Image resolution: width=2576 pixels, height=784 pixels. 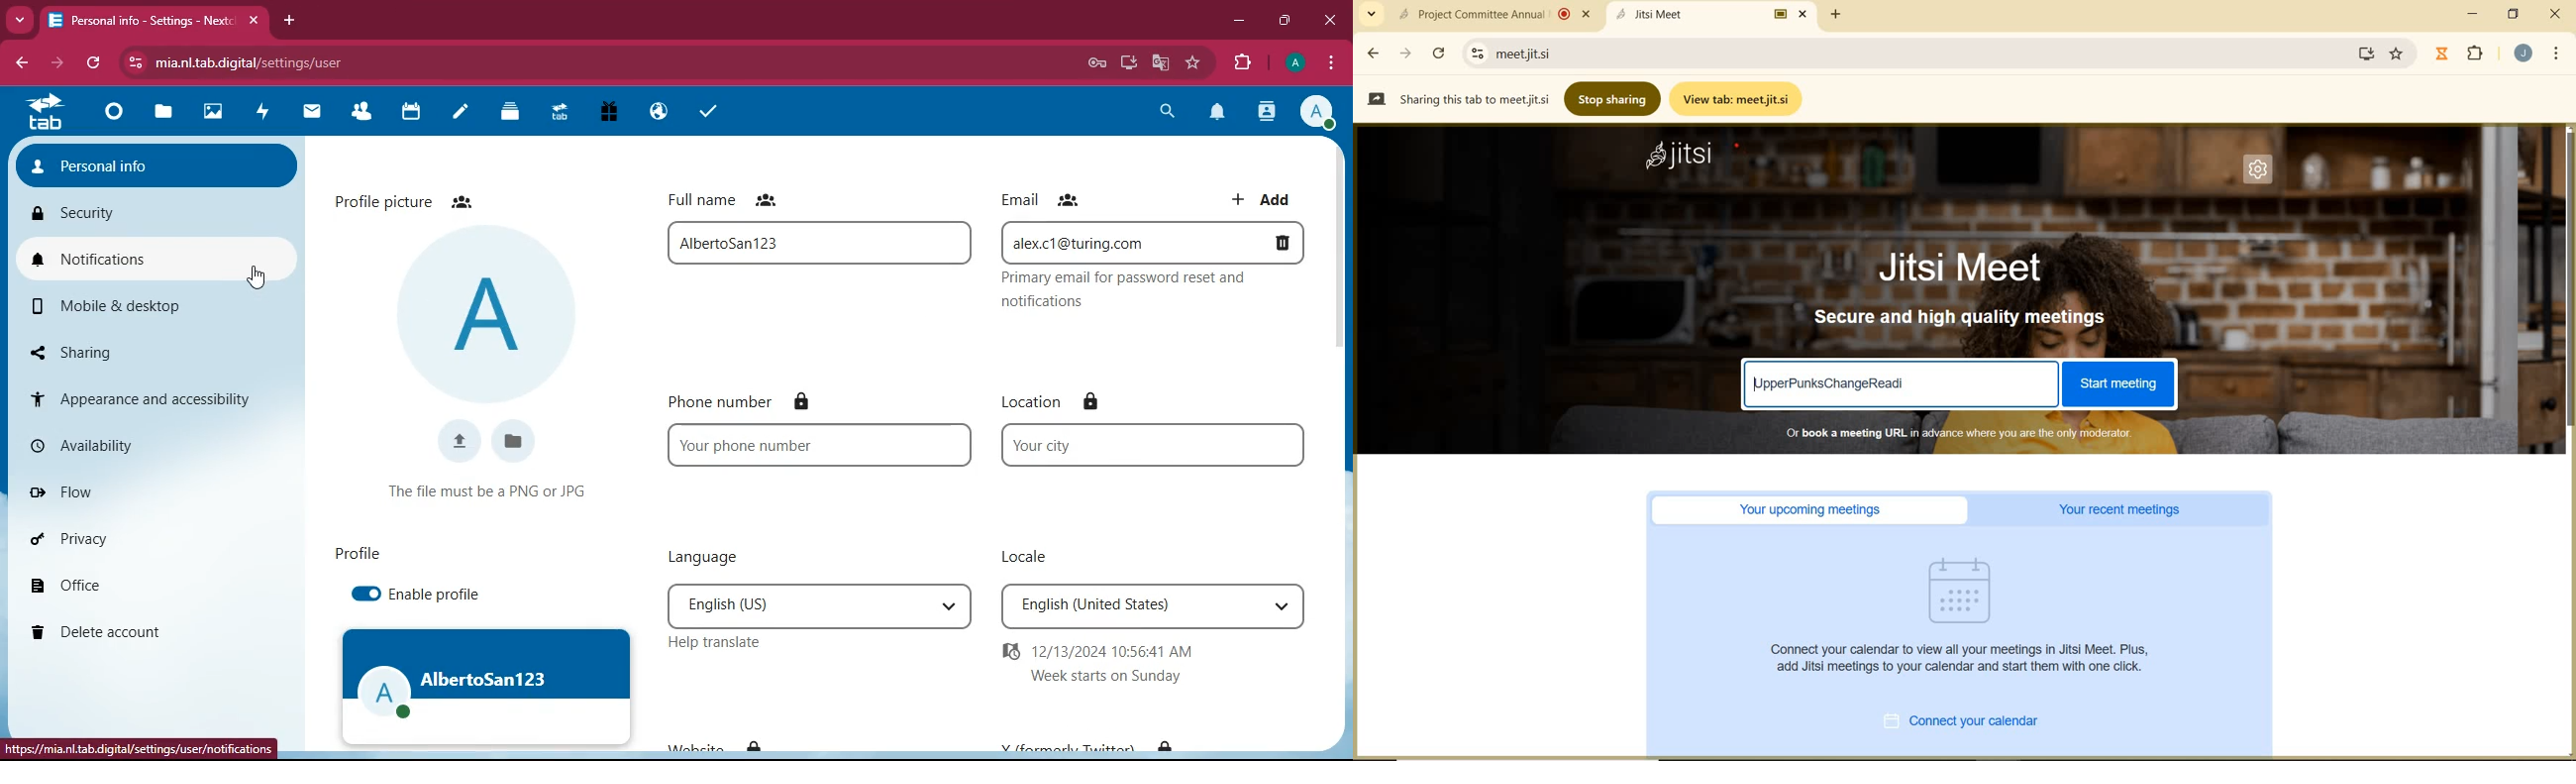 I want to click on security, so click(x=154, y=214).